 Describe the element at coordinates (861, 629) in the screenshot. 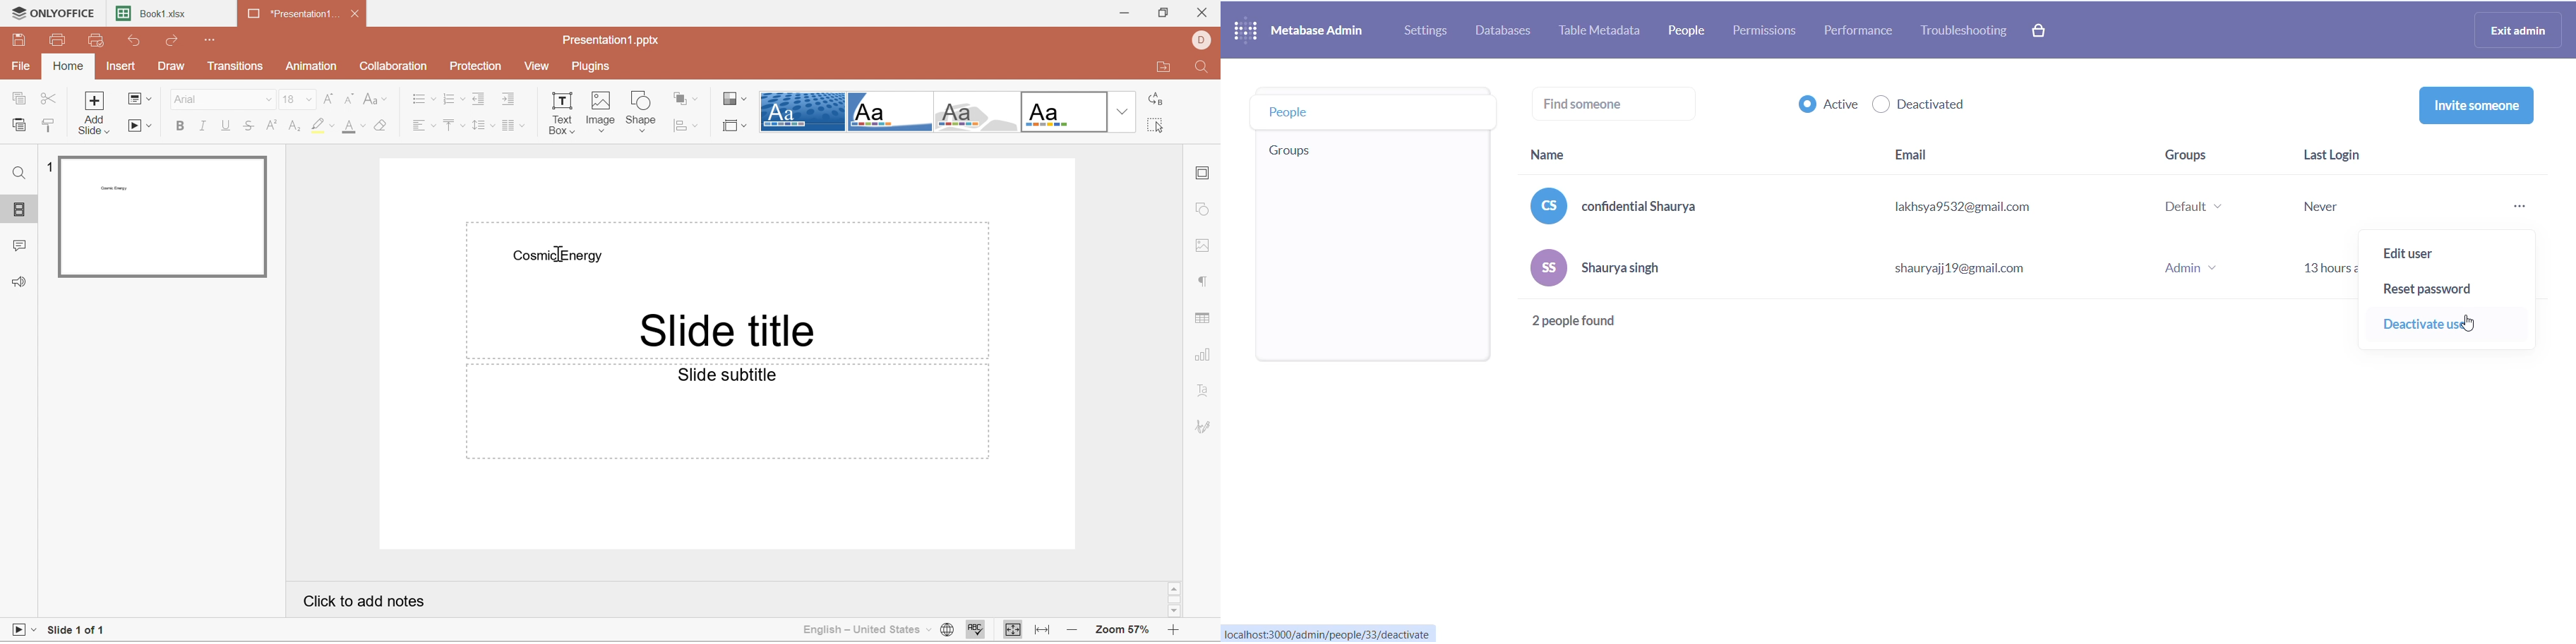

I see `English - United States` at that location.